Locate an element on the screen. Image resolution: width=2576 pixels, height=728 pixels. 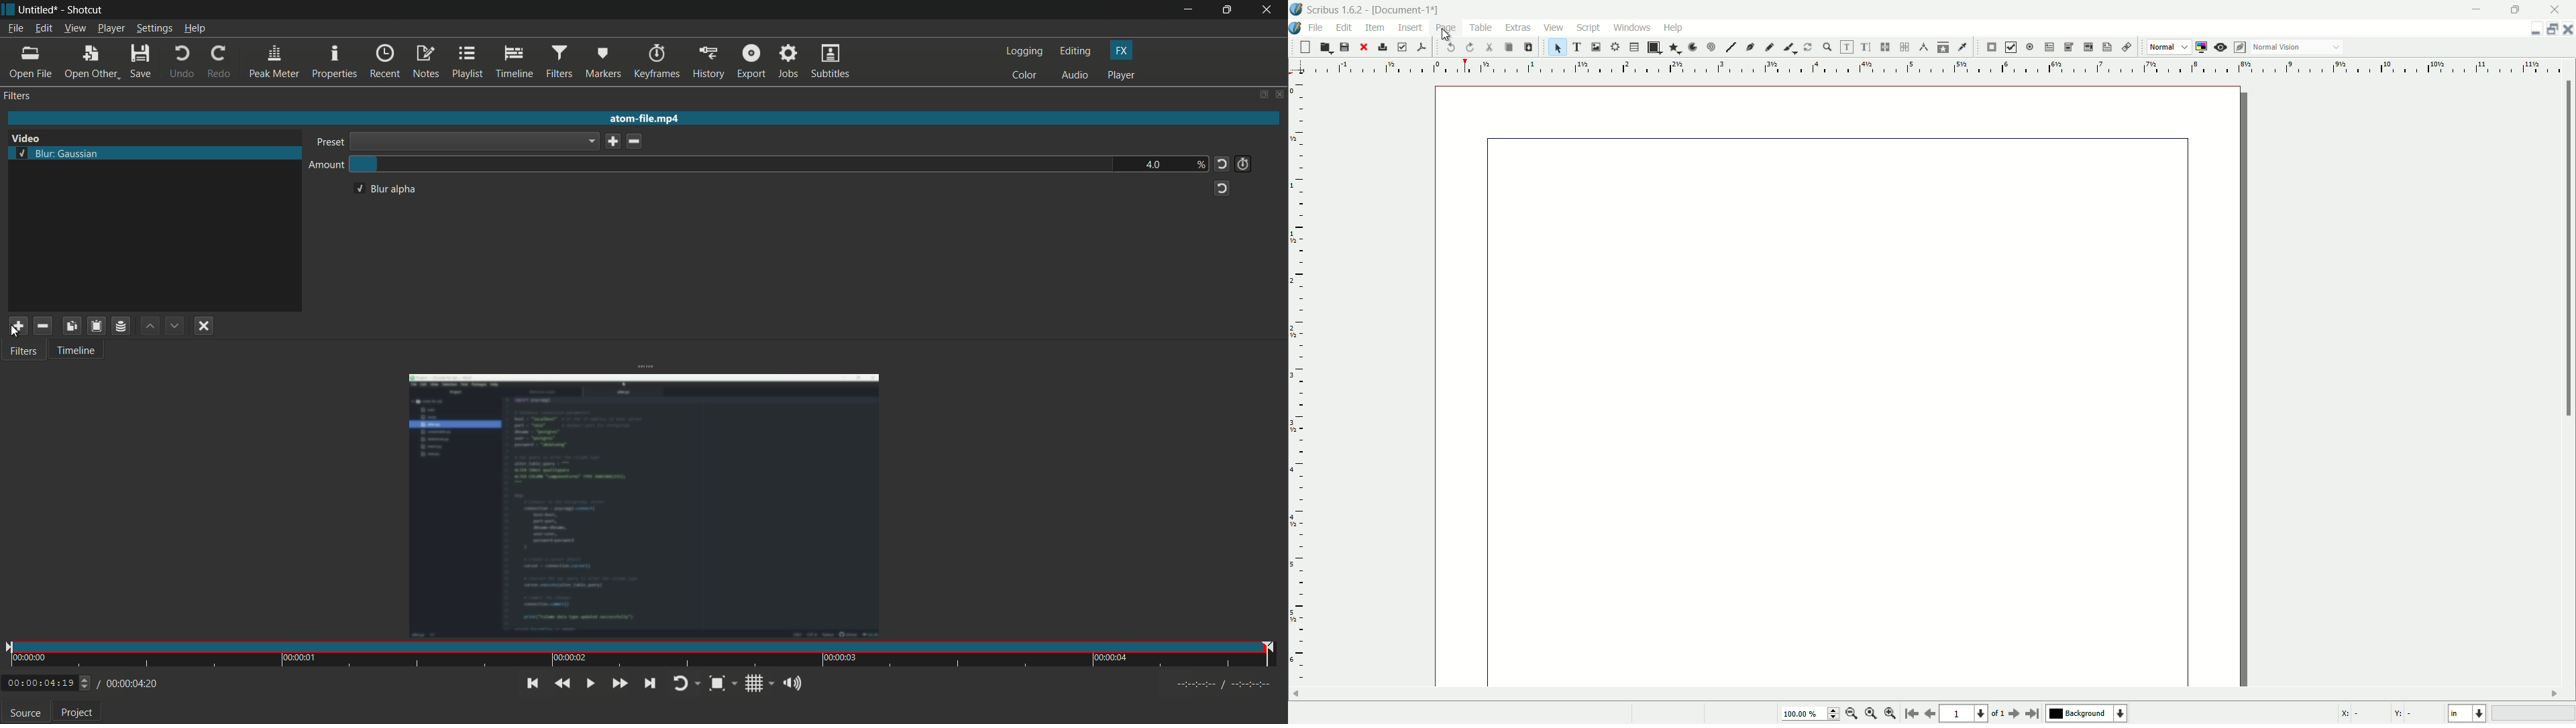
zoom in is located at coordinates (1890, 714).